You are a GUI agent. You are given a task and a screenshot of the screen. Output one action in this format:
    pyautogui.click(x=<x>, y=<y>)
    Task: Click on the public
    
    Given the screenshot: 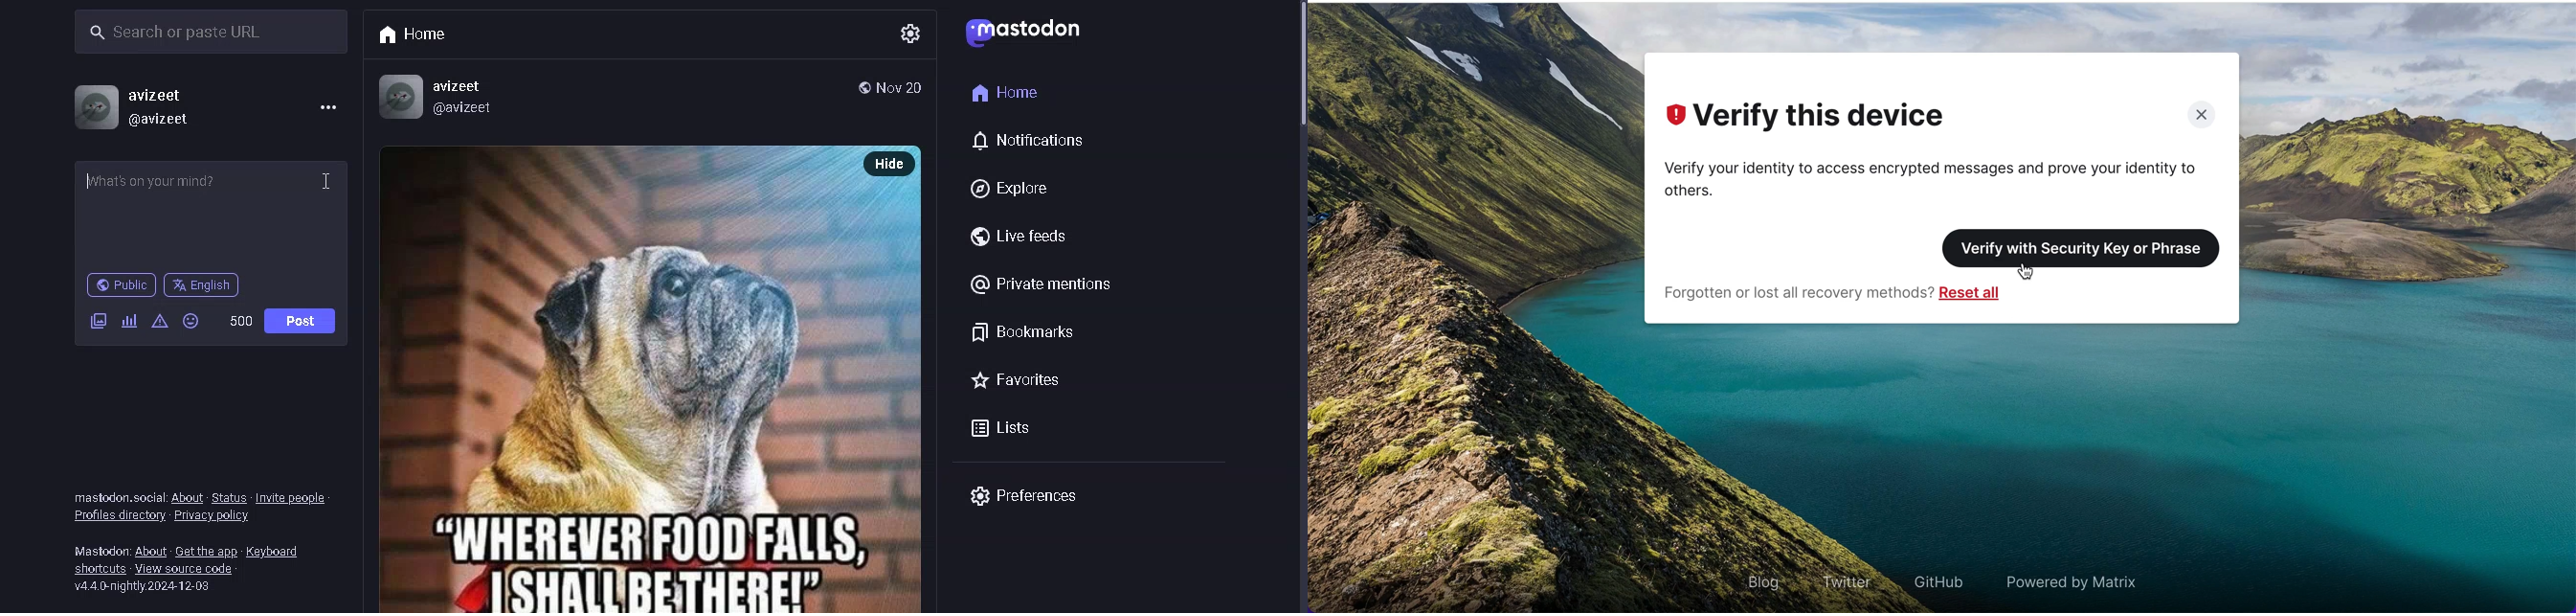 What is the action you would take?
    pyautogui.click(x=122, y=285)
    